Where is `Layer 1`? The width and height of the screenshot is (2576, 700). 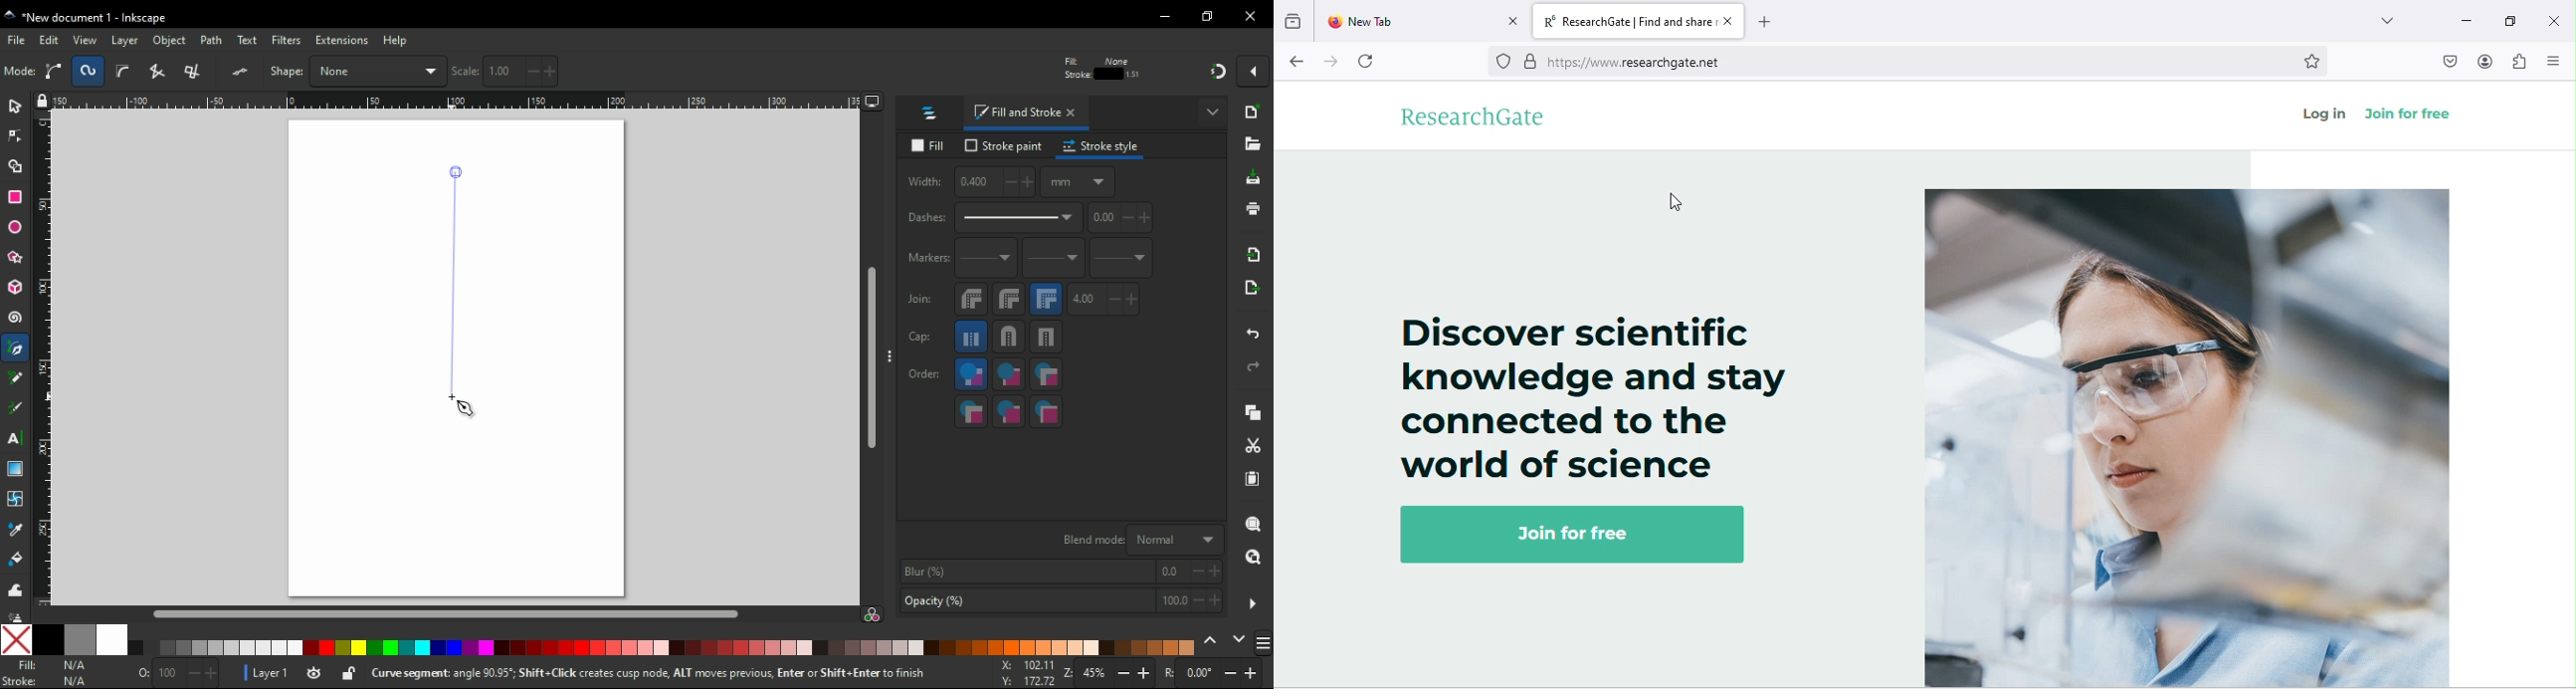 Layer 1 is located at coordinates (274, 675).